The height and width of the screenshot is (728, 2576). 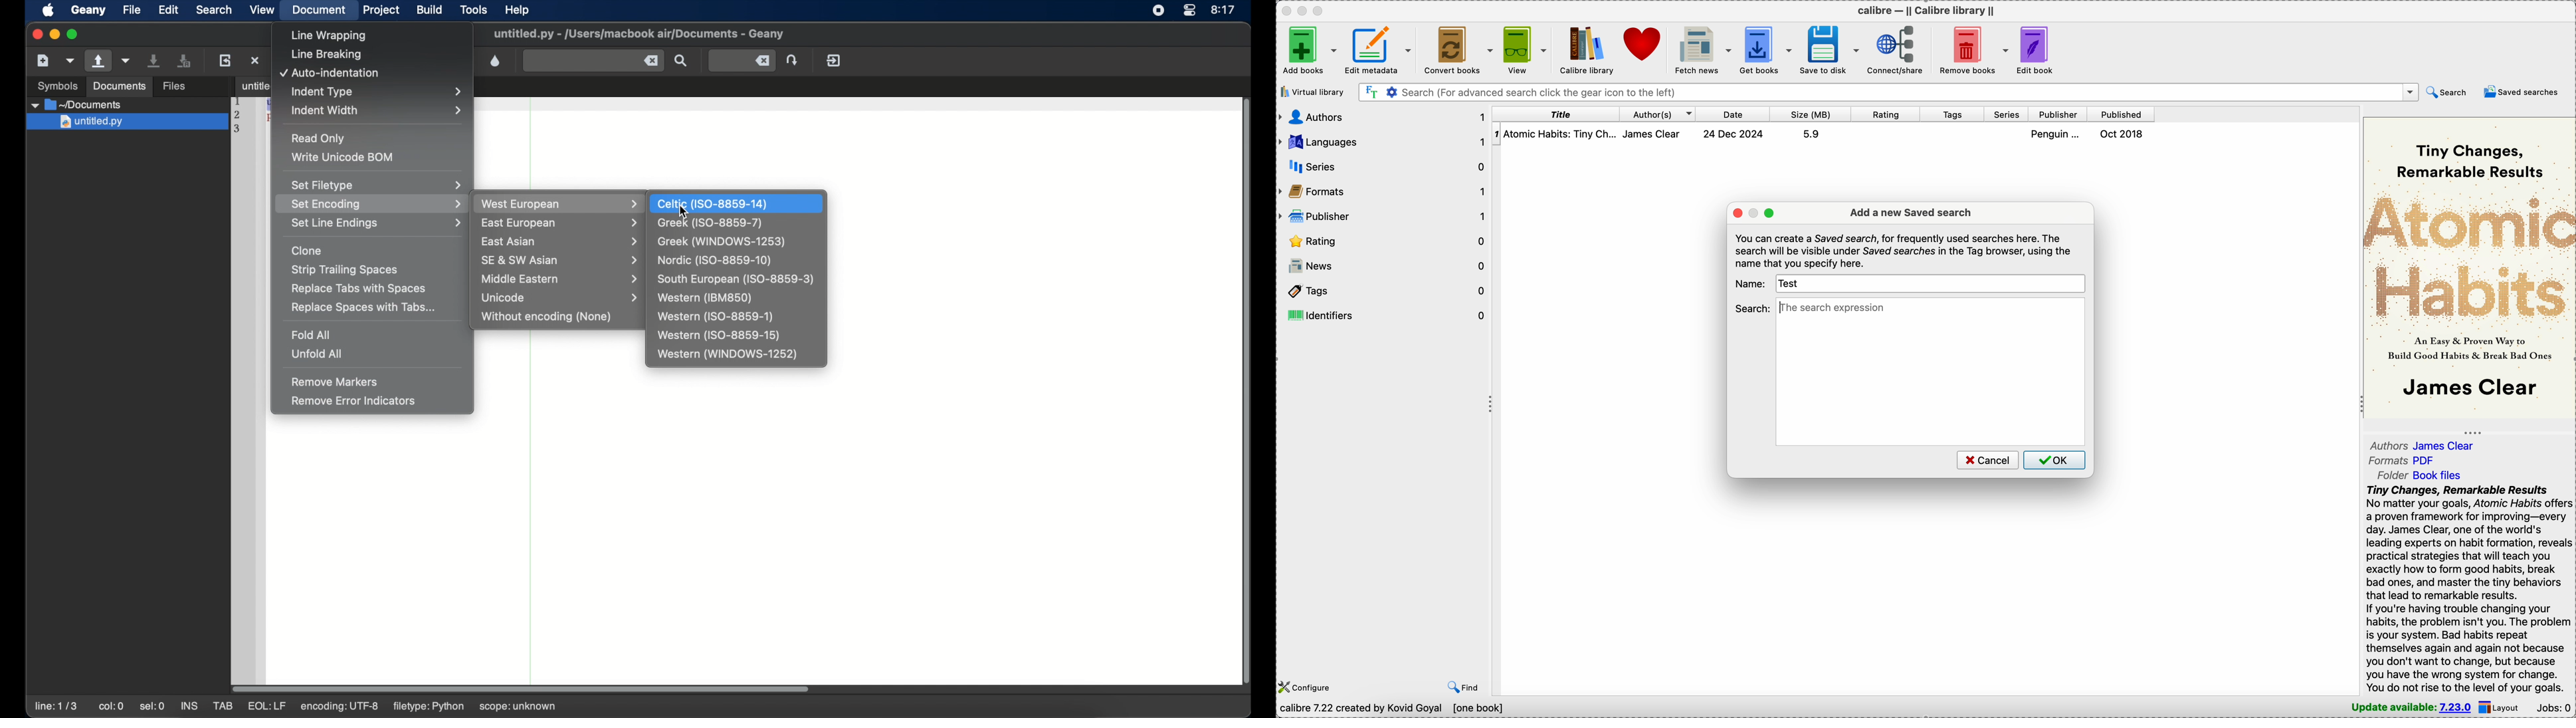 I want to click on saved searches, so click(x=2524, y=92).